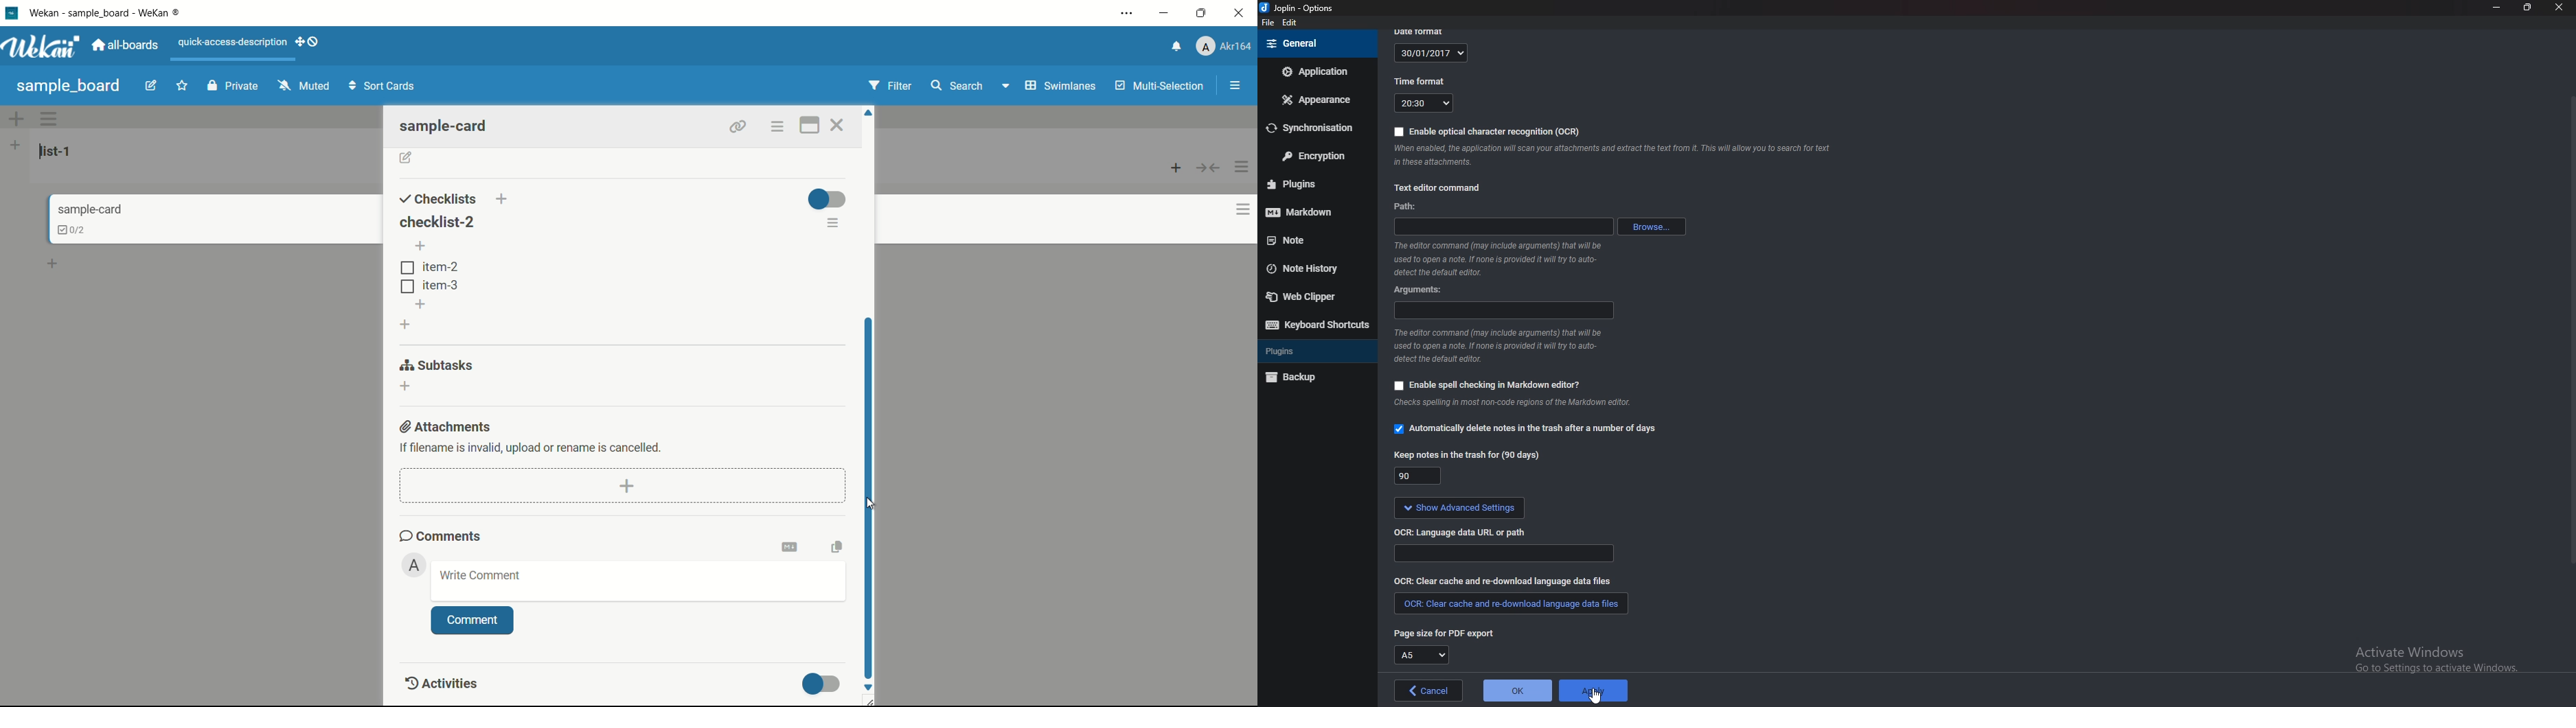 The image size is (2576, 728). Describe the element at coordinates (1593, 691) in the screenshot. I see `apply` at that location.